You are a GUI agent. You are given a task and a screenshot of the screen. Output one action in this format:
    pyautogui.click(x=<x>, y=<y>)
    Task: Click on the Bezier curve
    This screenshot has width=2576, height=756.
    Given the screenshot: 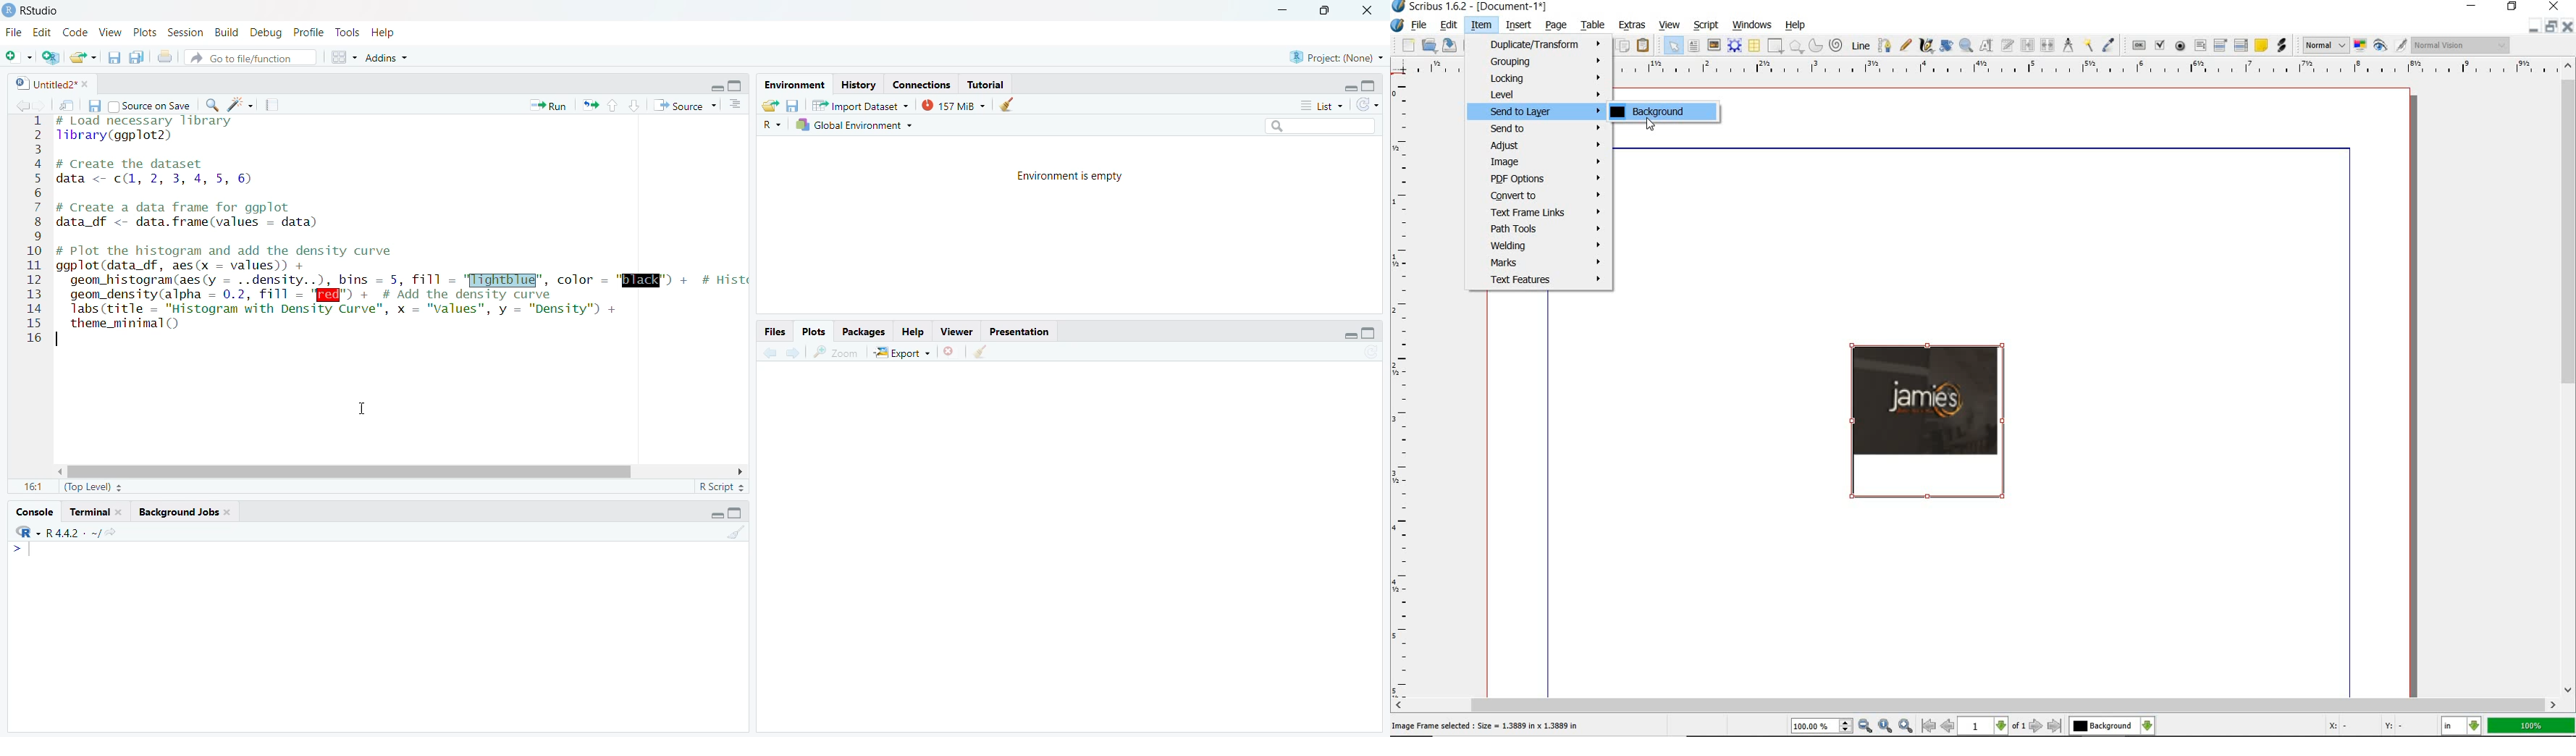 What is the action you would take?
    pyautogui.click(x=1885, y=44)
    